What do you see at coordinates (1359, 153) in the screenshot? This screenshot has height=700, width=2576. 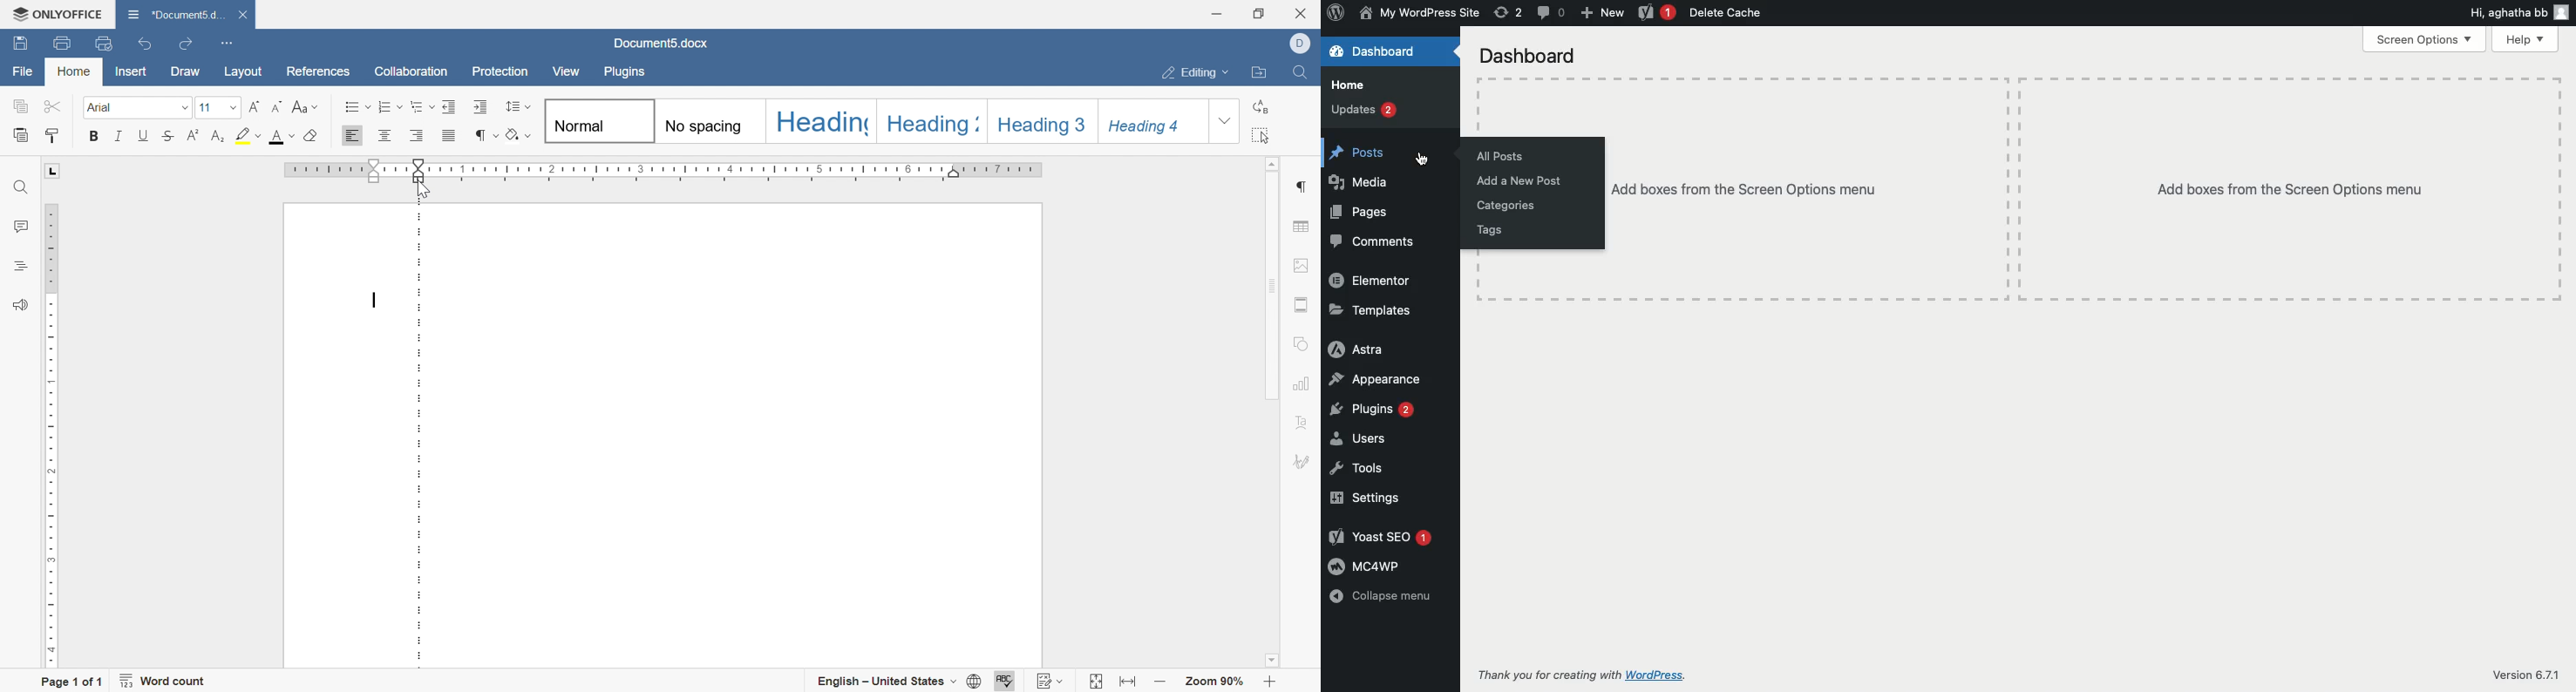 I see `Posts` at bounding box center [1359, 153].